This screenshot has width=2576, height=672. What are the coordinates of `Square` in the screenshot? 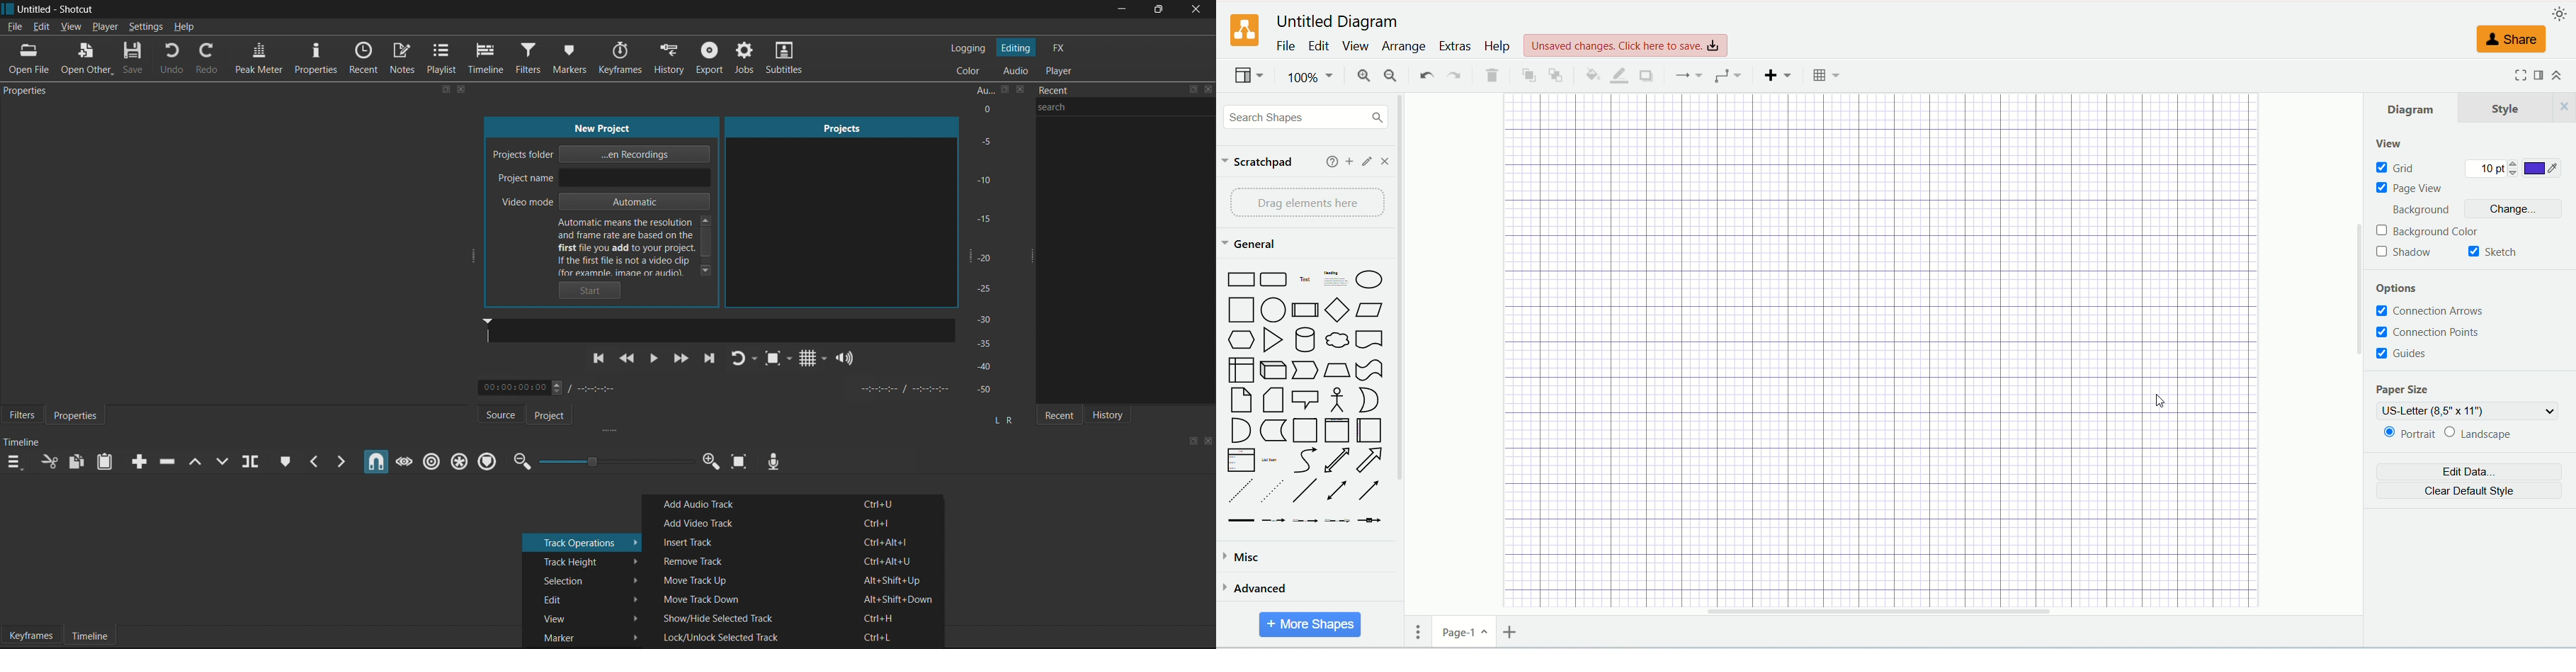 It's located at (1242, 310).